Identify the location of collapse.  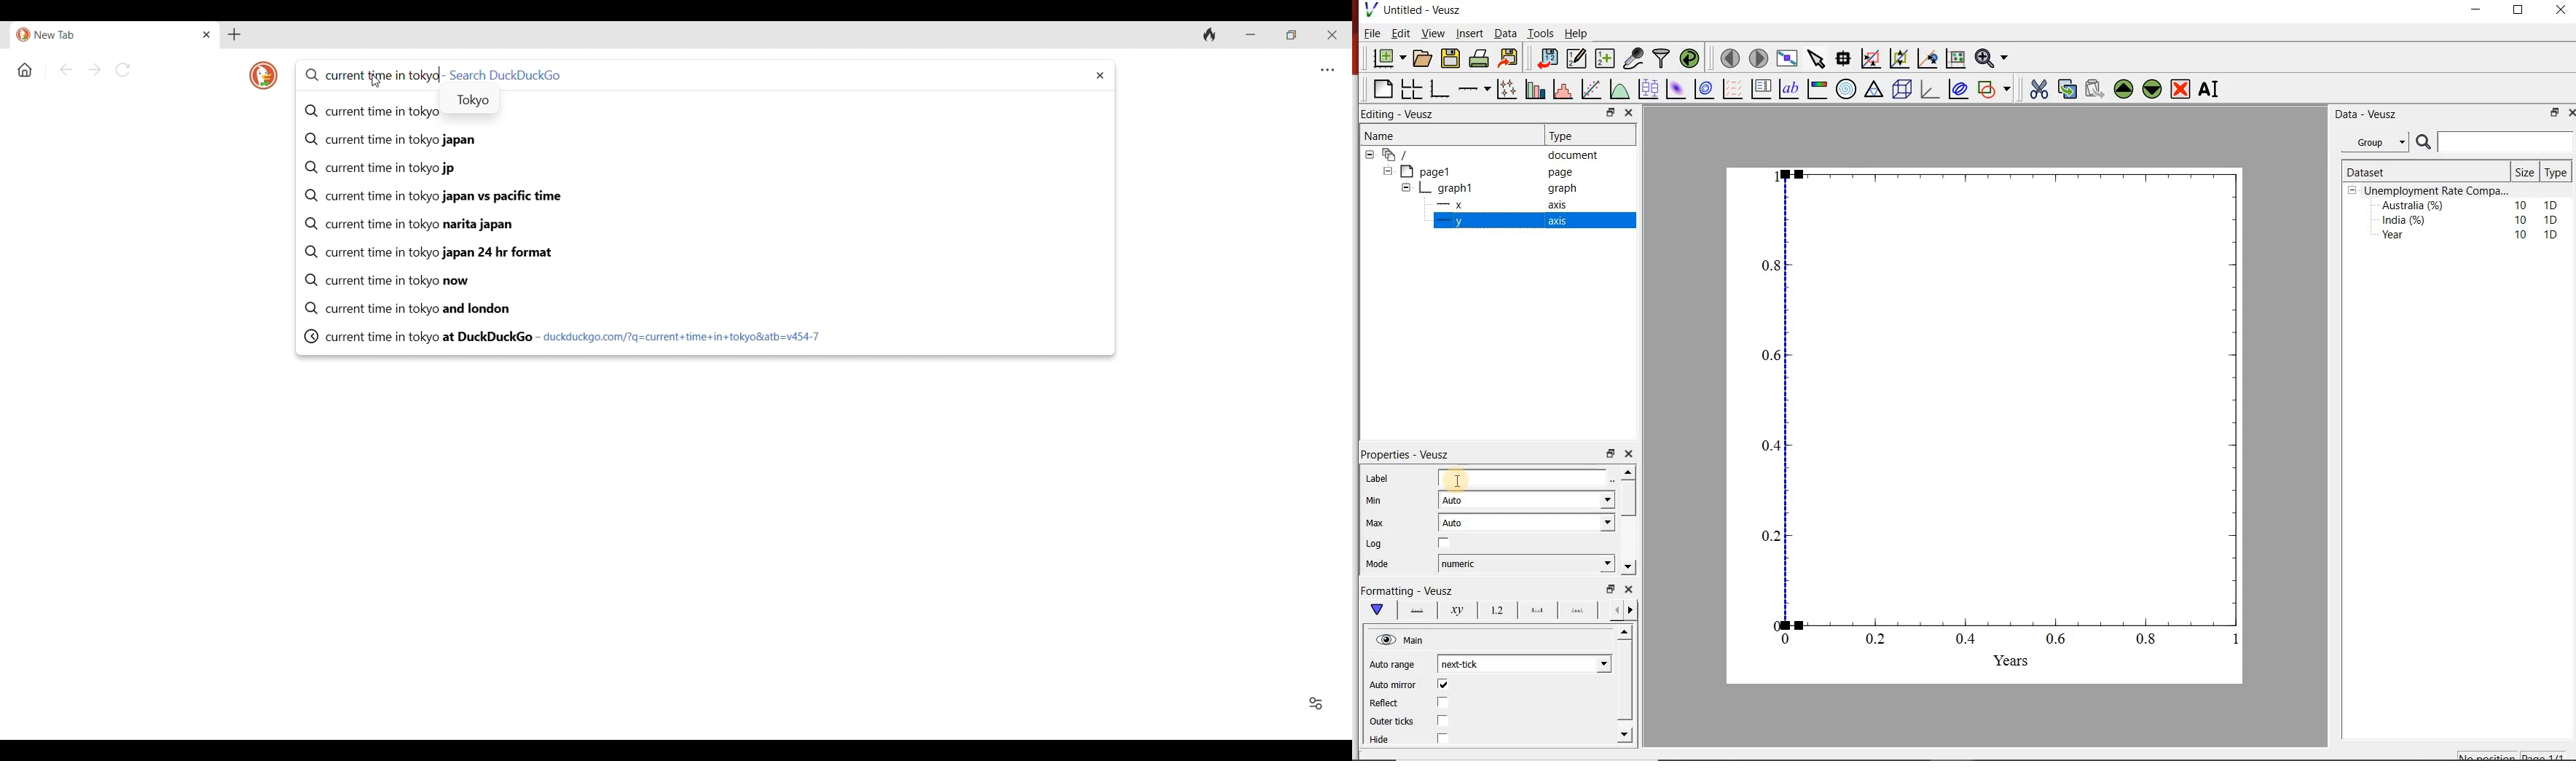
(1387, 171).